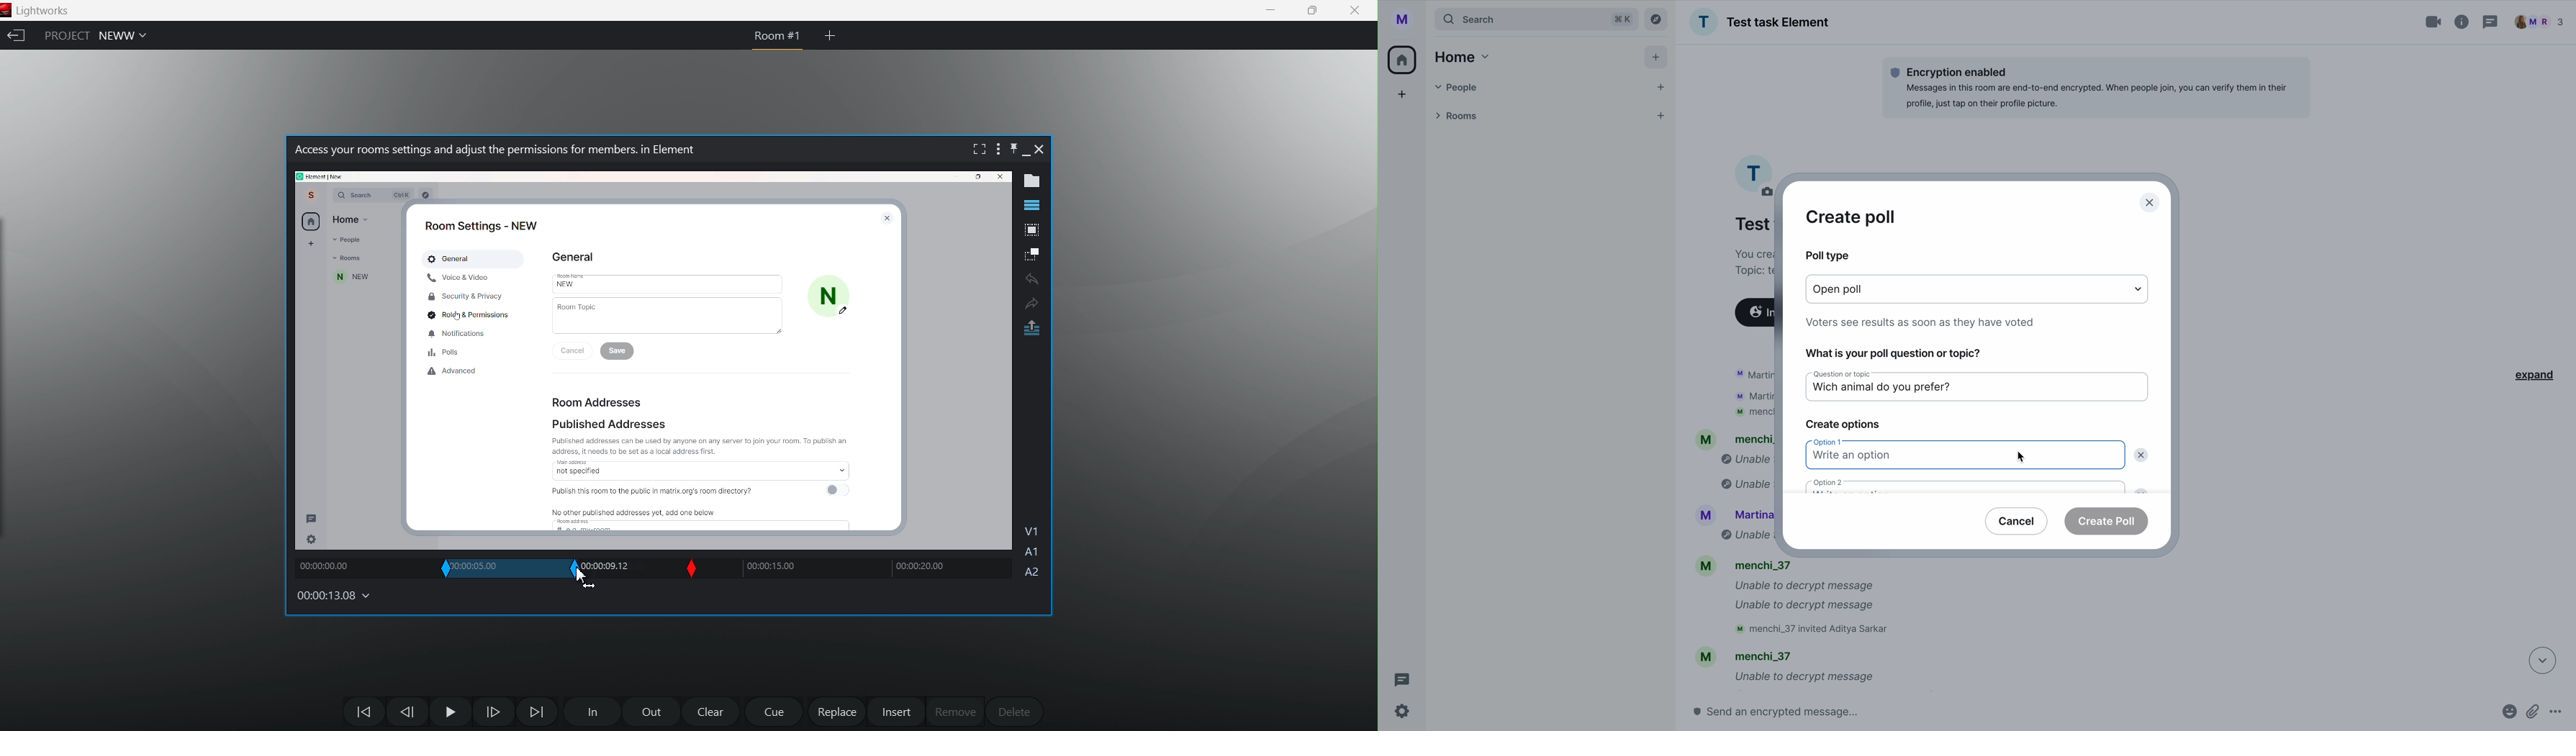 The image size is (2576, 756). Describe the element at coordinates (2536, 659) in the screenshot. I see `down arrow` at that location.